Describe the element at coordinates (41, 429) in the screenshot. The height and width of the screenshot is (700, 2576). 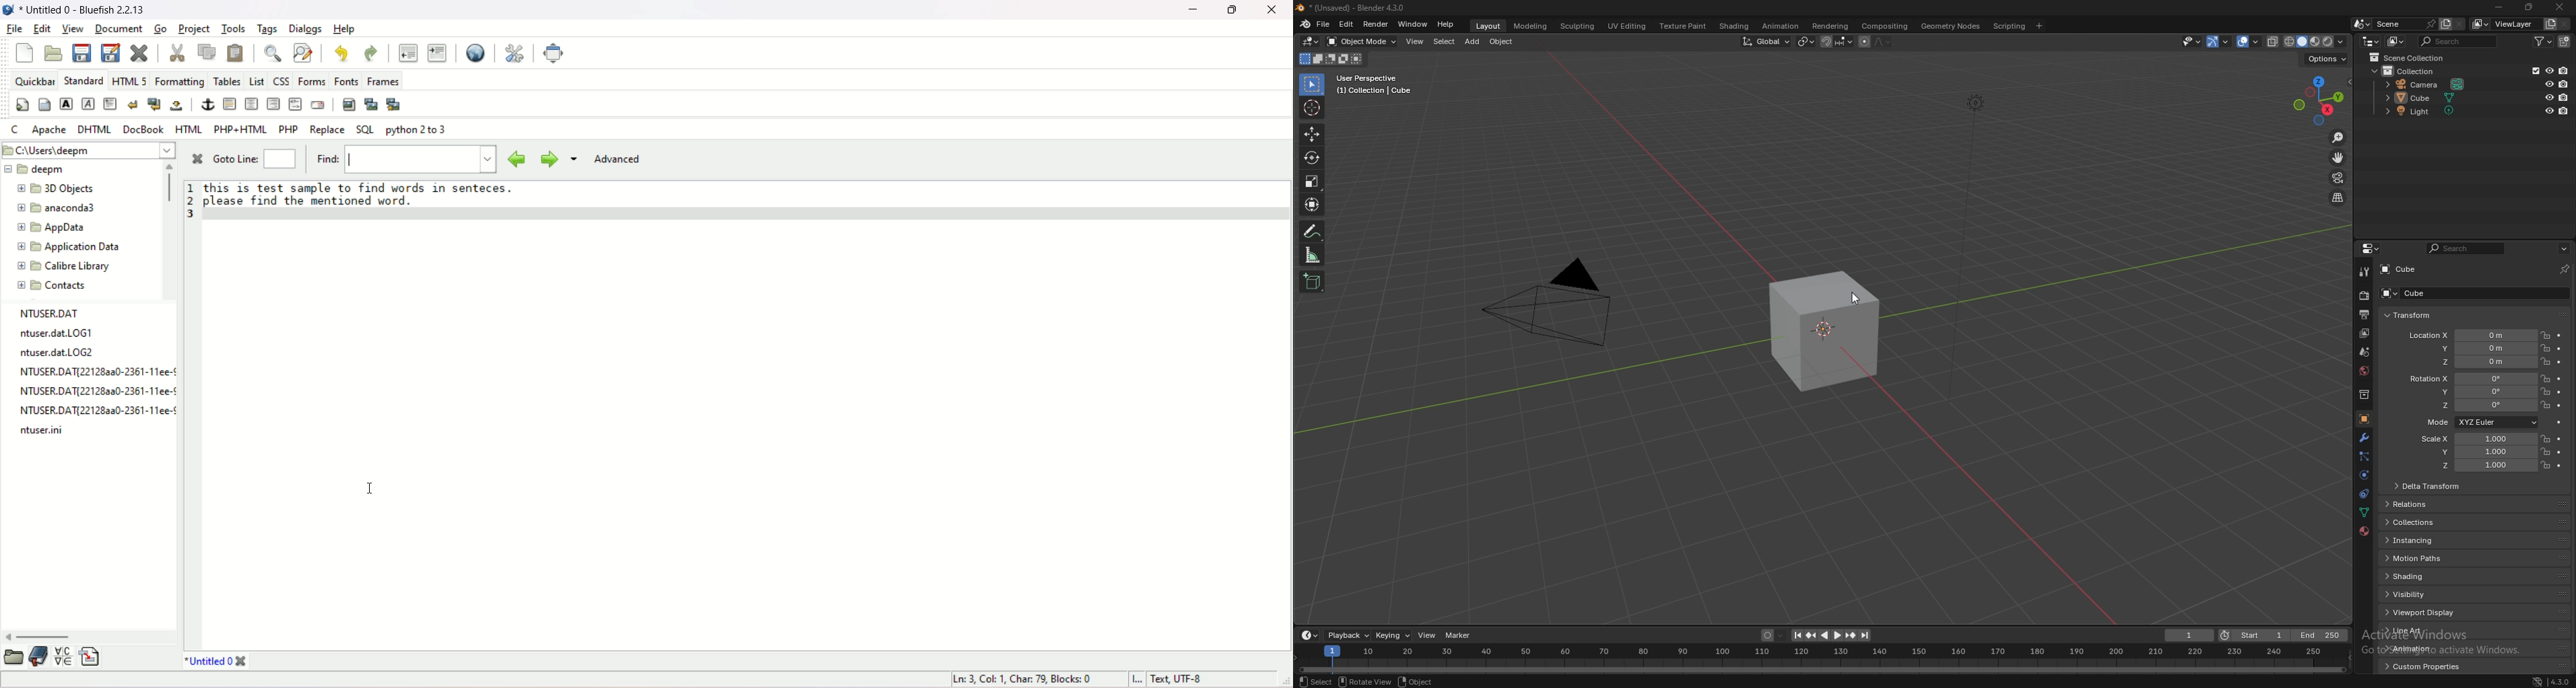
I see `ntuser.ini` at that location.